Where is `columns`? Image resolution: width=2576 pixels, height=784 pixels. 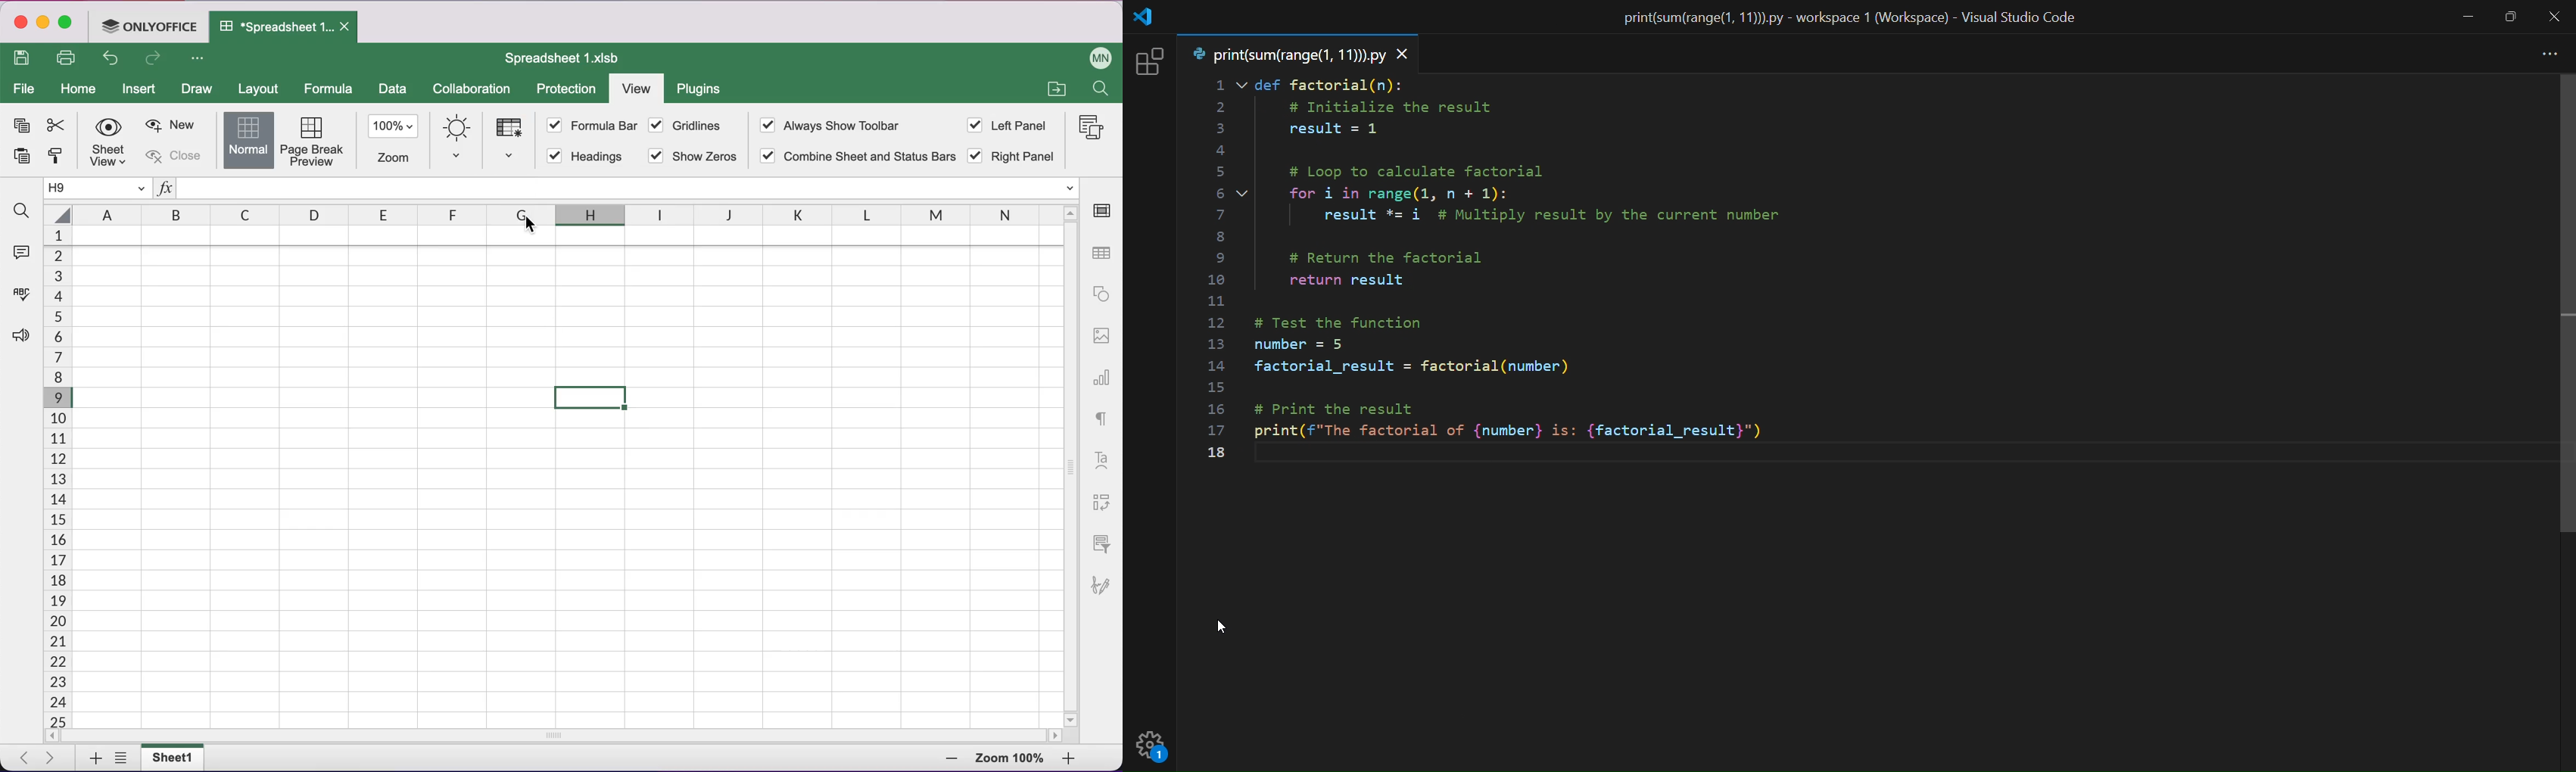 columns is located at coordinates (548, 212).